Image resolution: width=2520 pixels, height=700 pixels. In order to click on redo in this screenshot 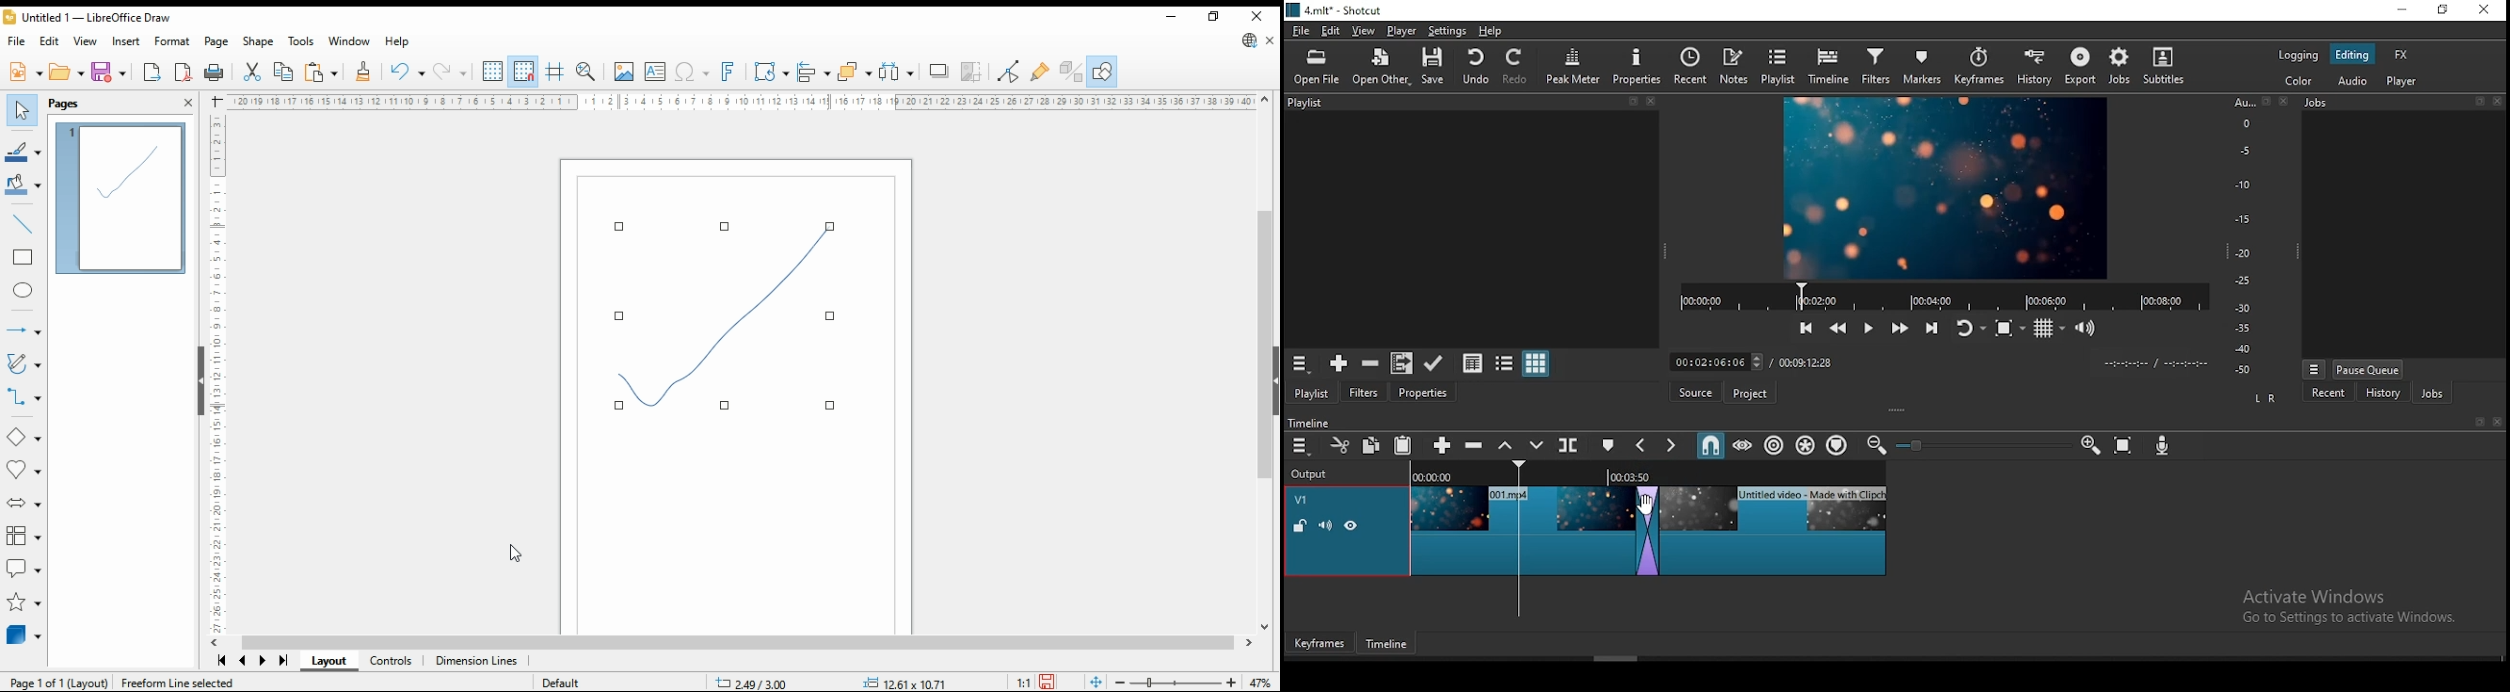, I will do `click(1517, 66)`.